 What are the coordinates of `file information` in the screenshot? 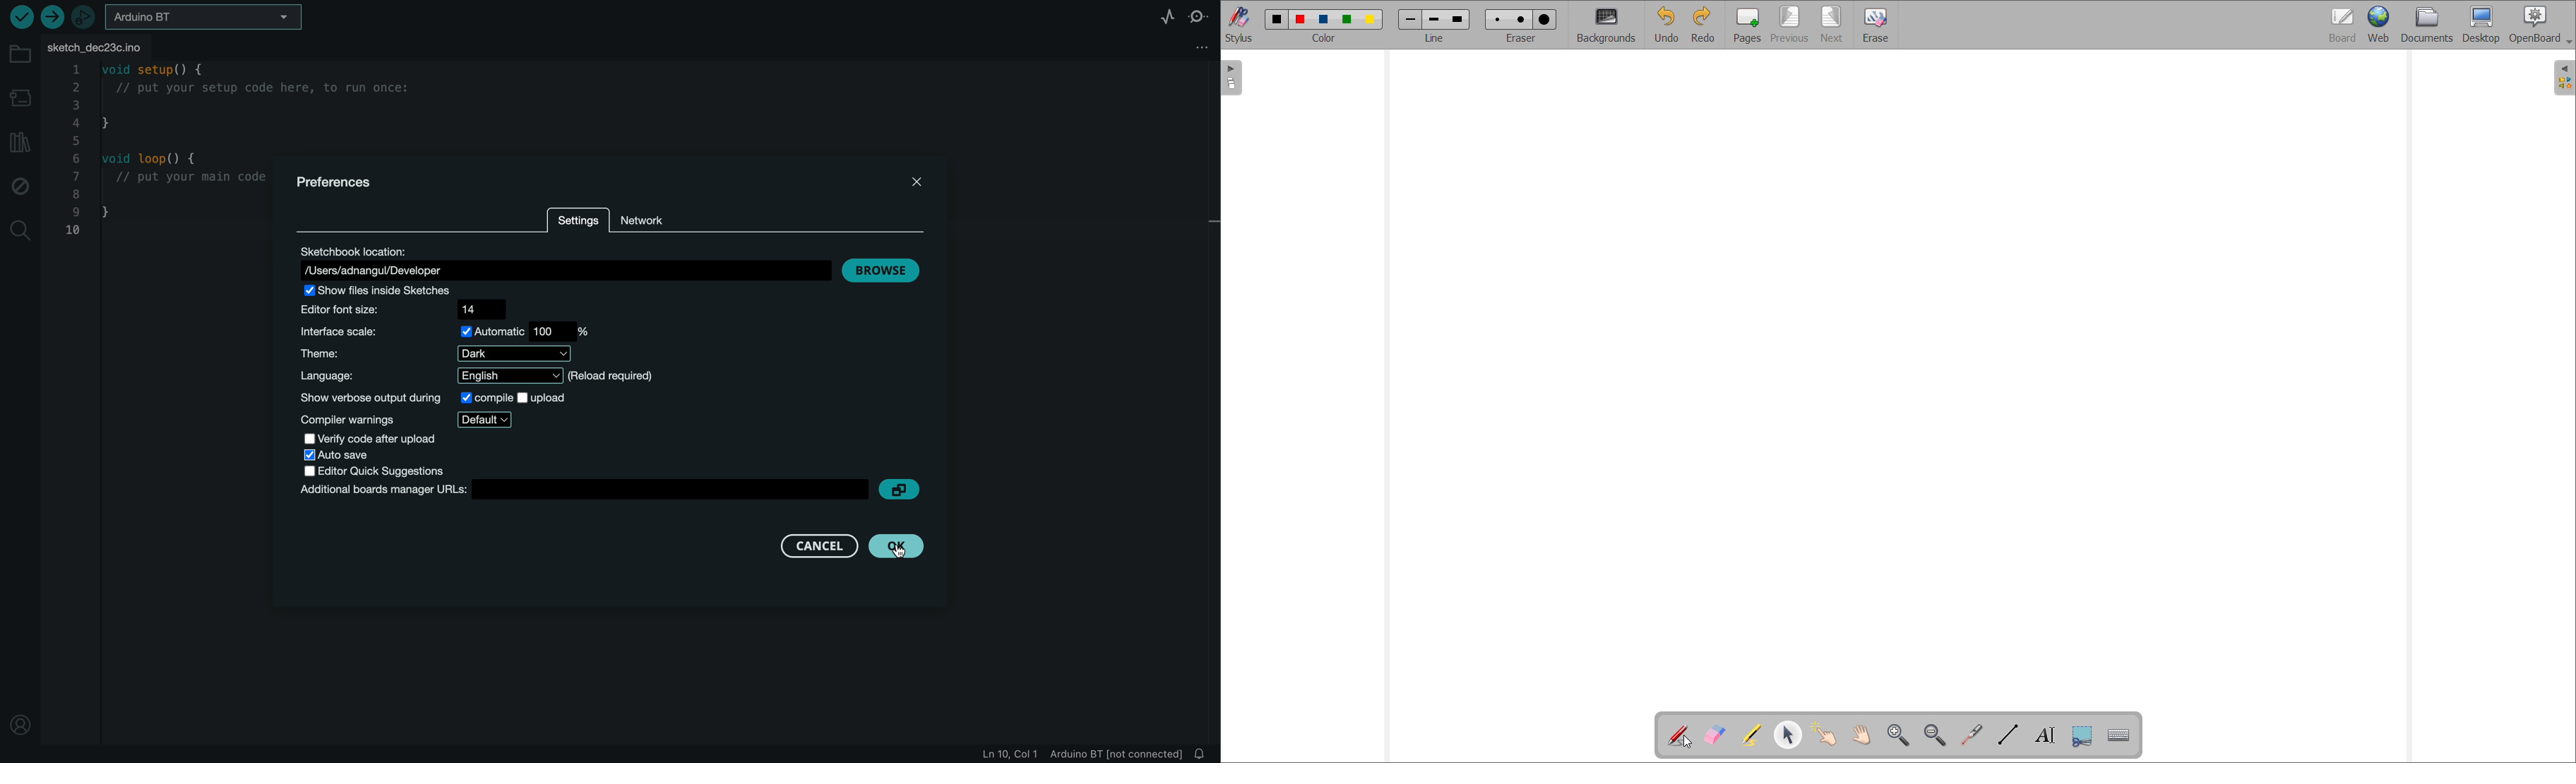 It's located at (1076, 753).